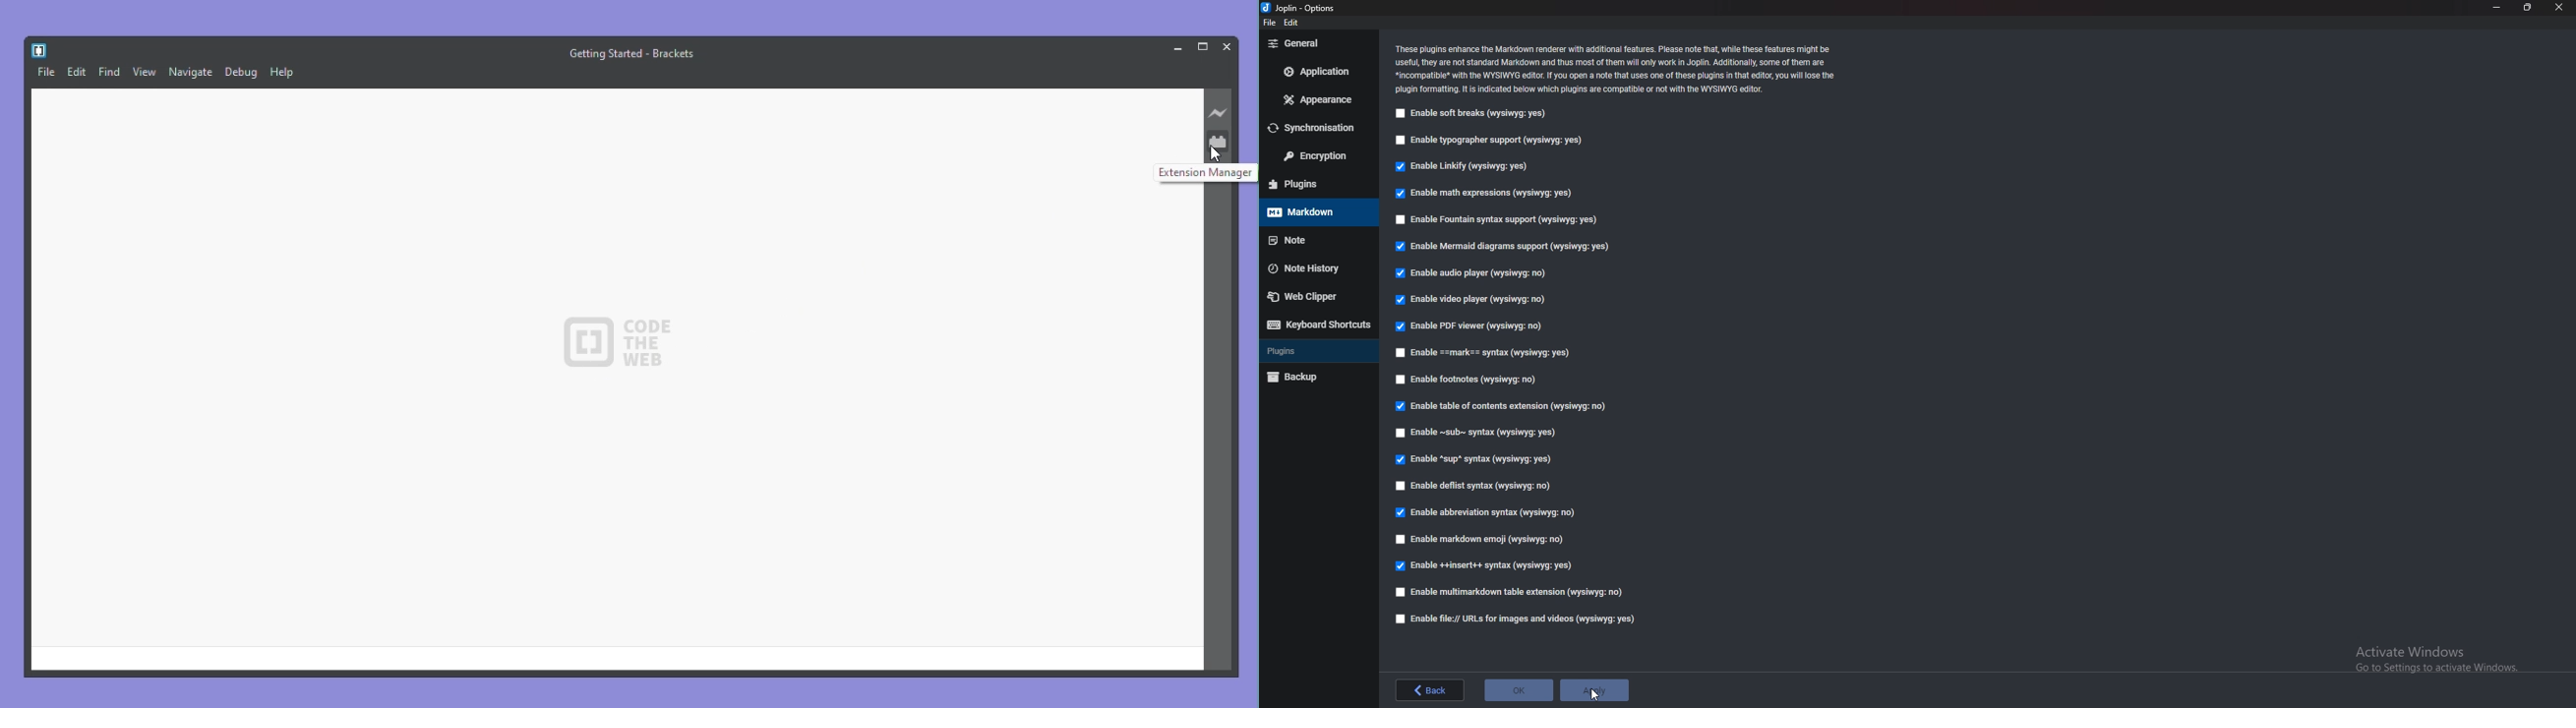  I want to click on These plugins enhance the Markdown renderer with additional features. Please note that, while these features might be
‘useful, they are not standard Markdown and thus most of them wil only work in Joplin. Additionally, some of them are:
*incompatible* with the WYSIWYG editor. If you open a note that uses one of these plugins in that editor, you wil lose the
‘plugin formatting. It is indicated below which plugins are compatible or not with the WYSIWYG editor., so click(1621, 69).